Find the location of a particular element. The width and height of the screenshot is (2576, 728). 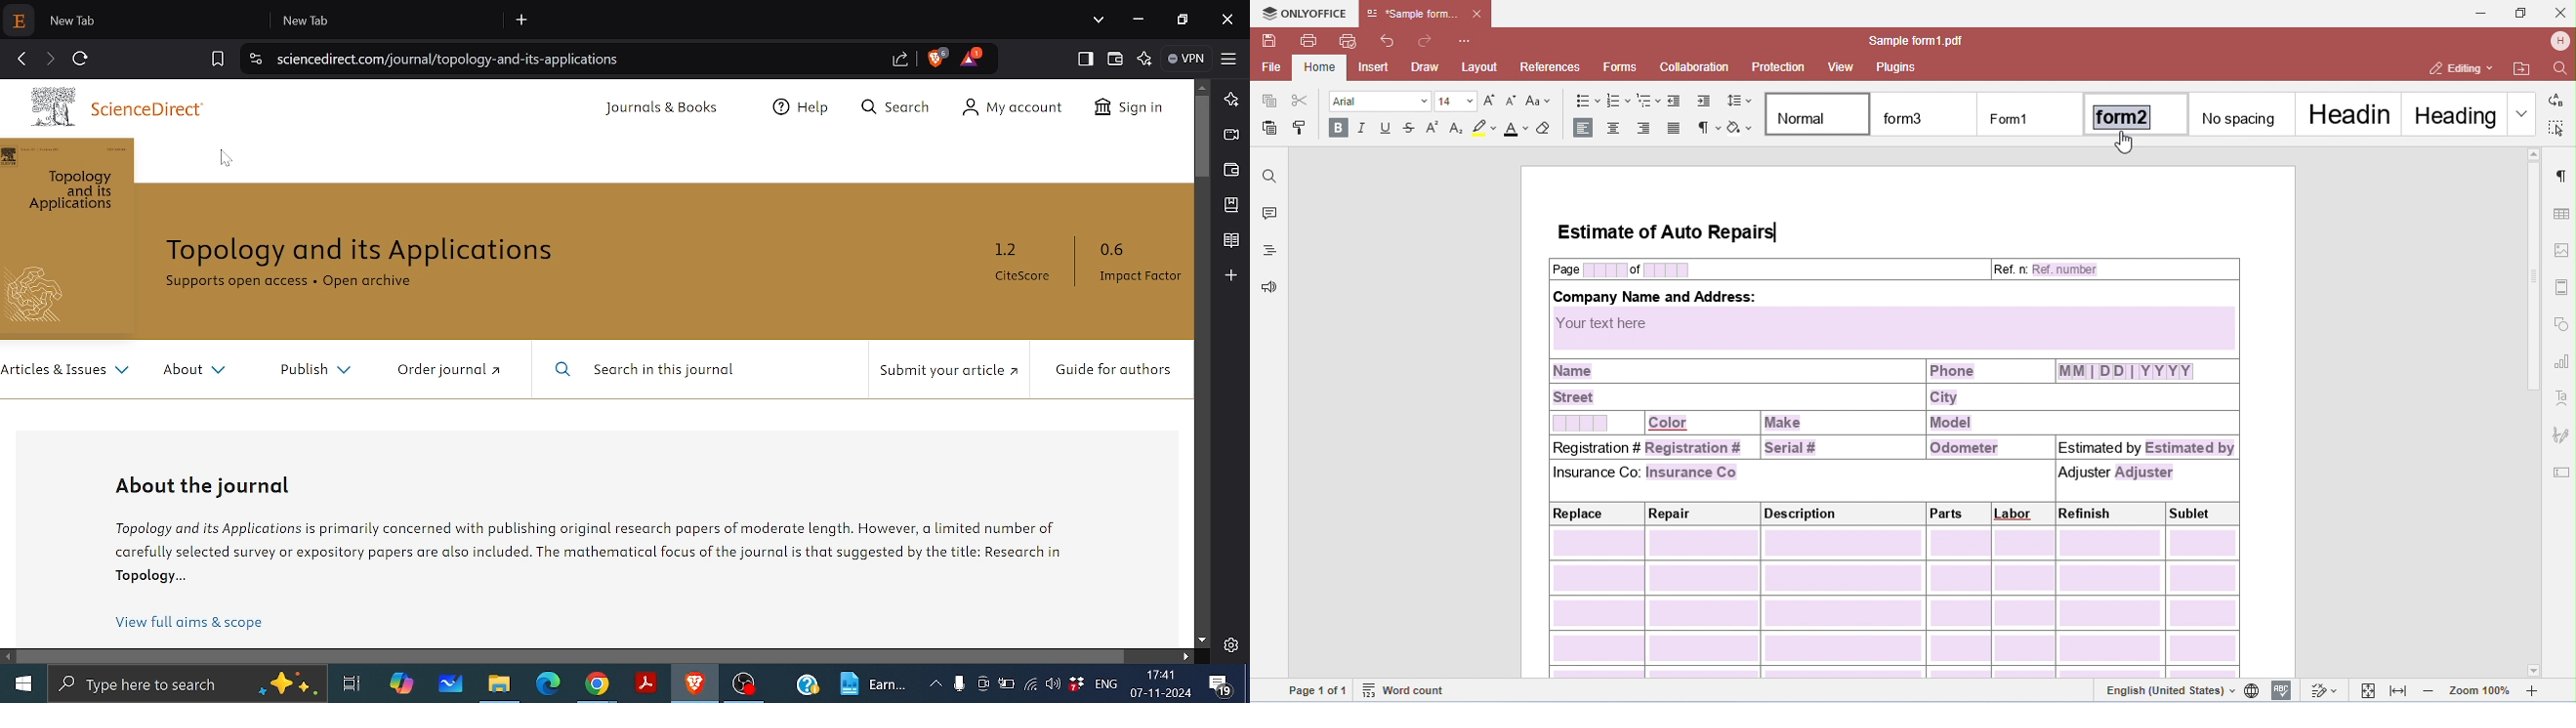

previous is located at coordinates (20, 60).